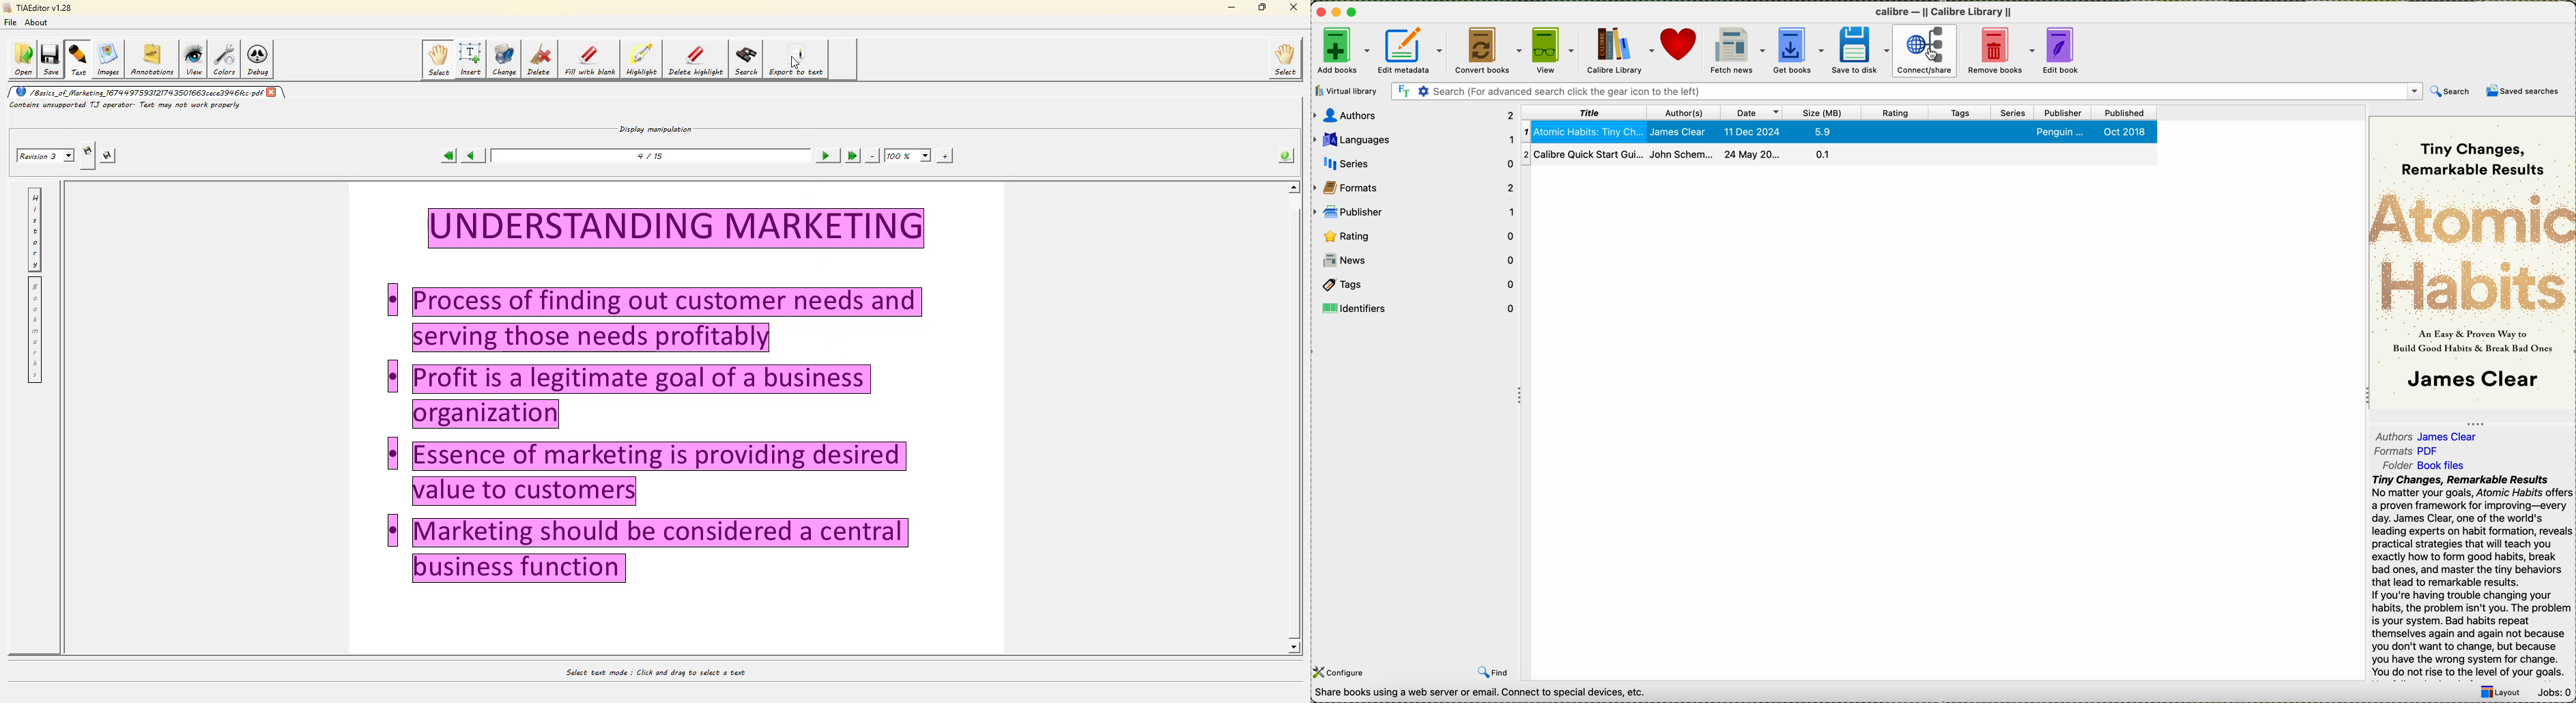  Describe the element at coordinates (1863, 51) in the screenshot. I see `save to disk` at that location.